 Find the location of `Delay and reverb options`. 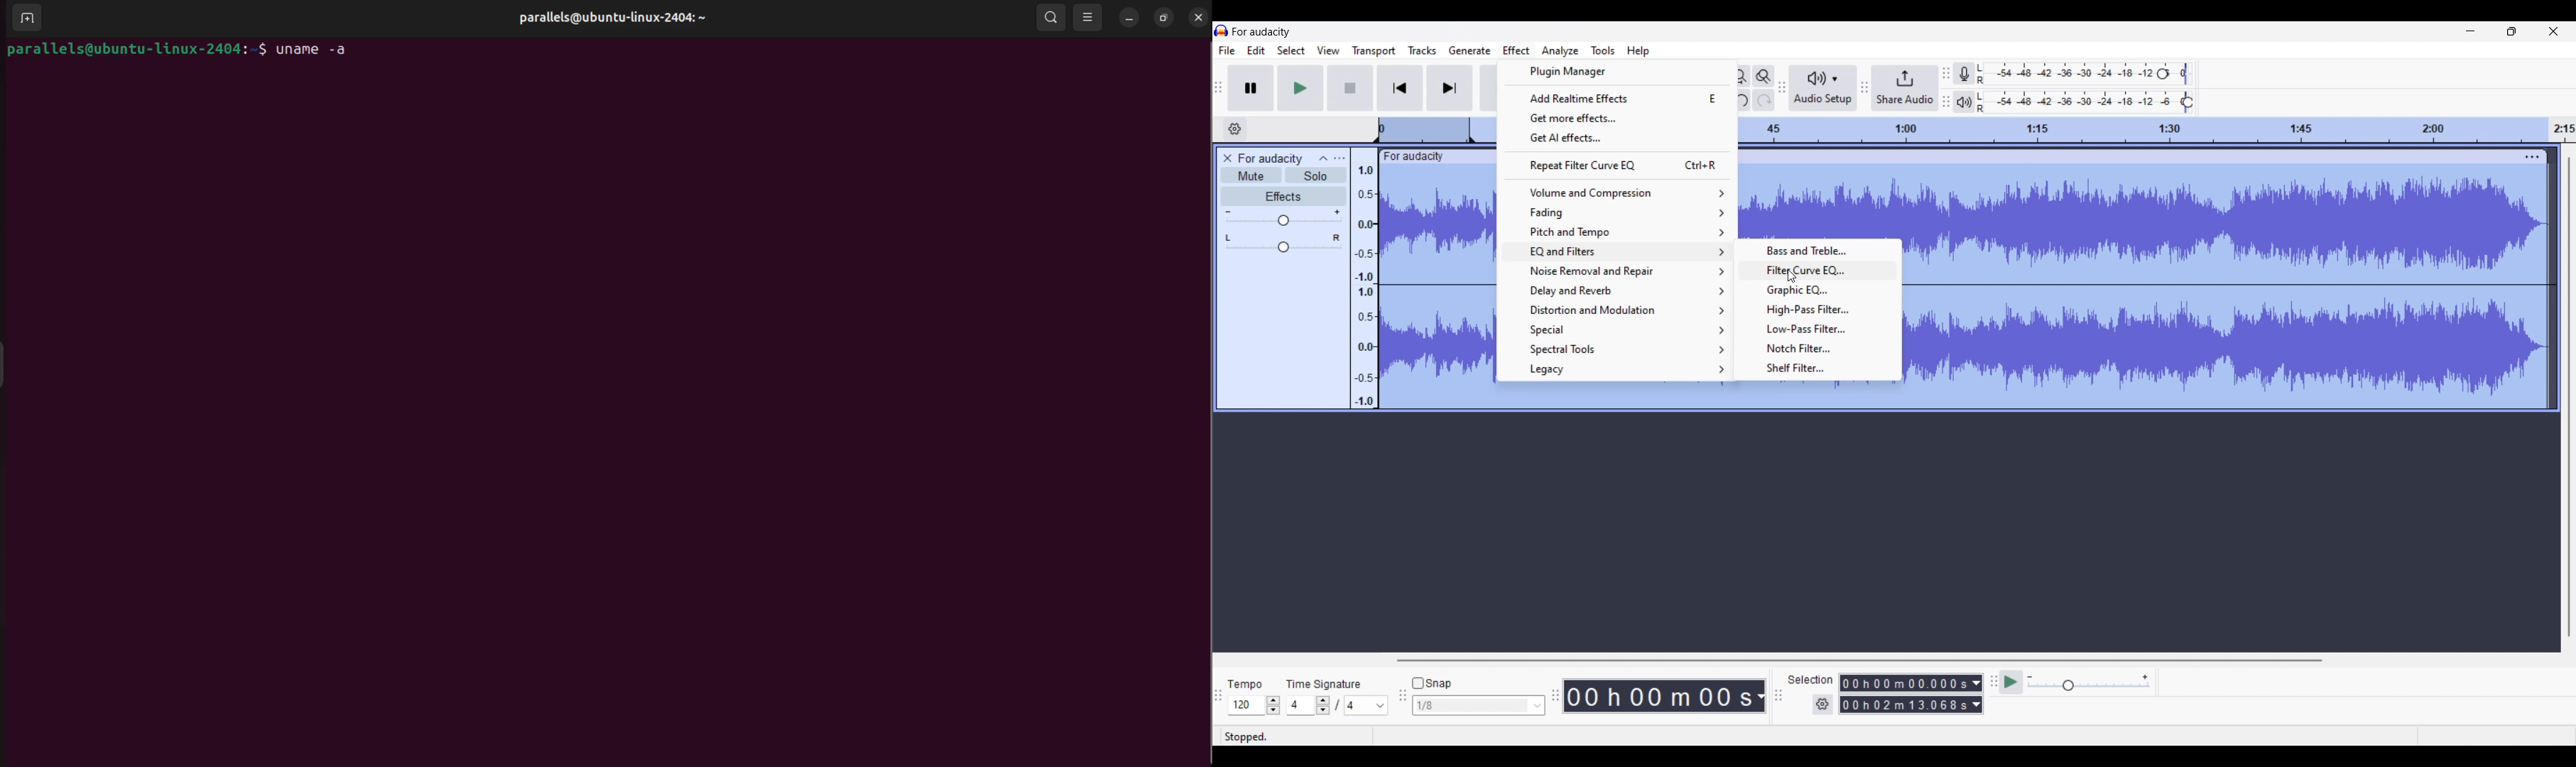

Delay and reverb options is located at coordinates (1619, 291).